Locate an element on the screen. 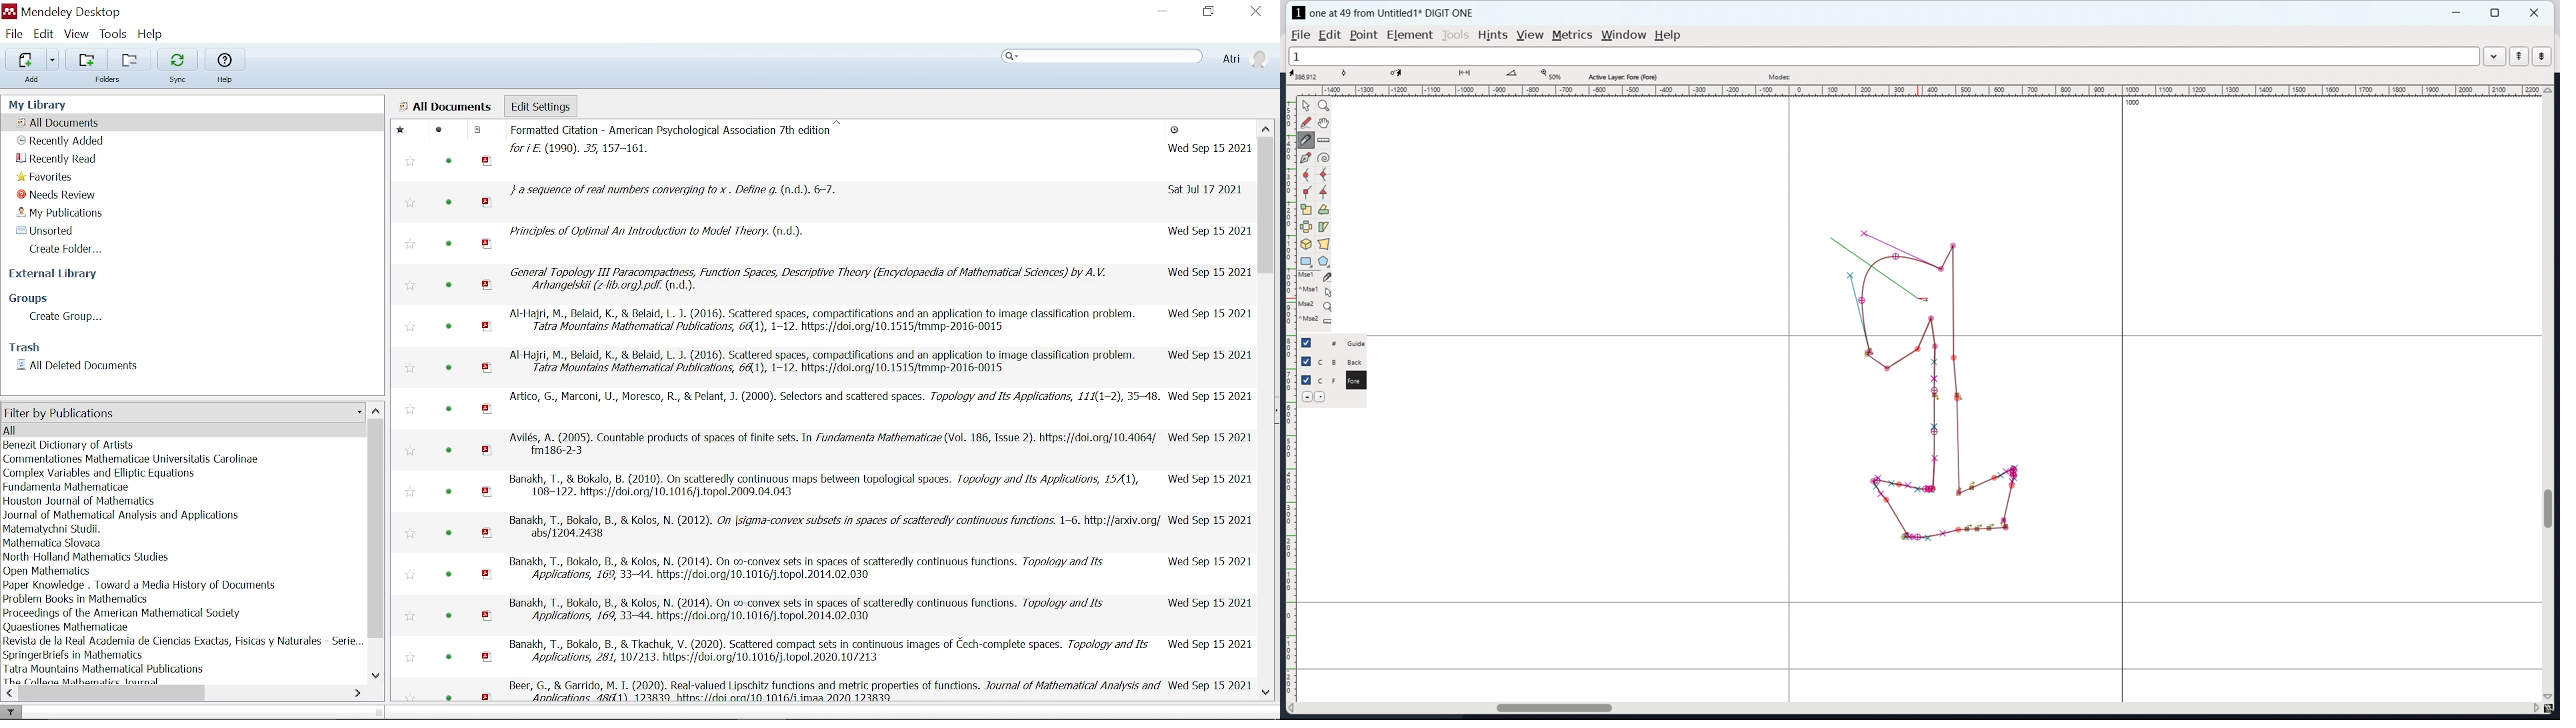  author is located at coordinates (54, 542).